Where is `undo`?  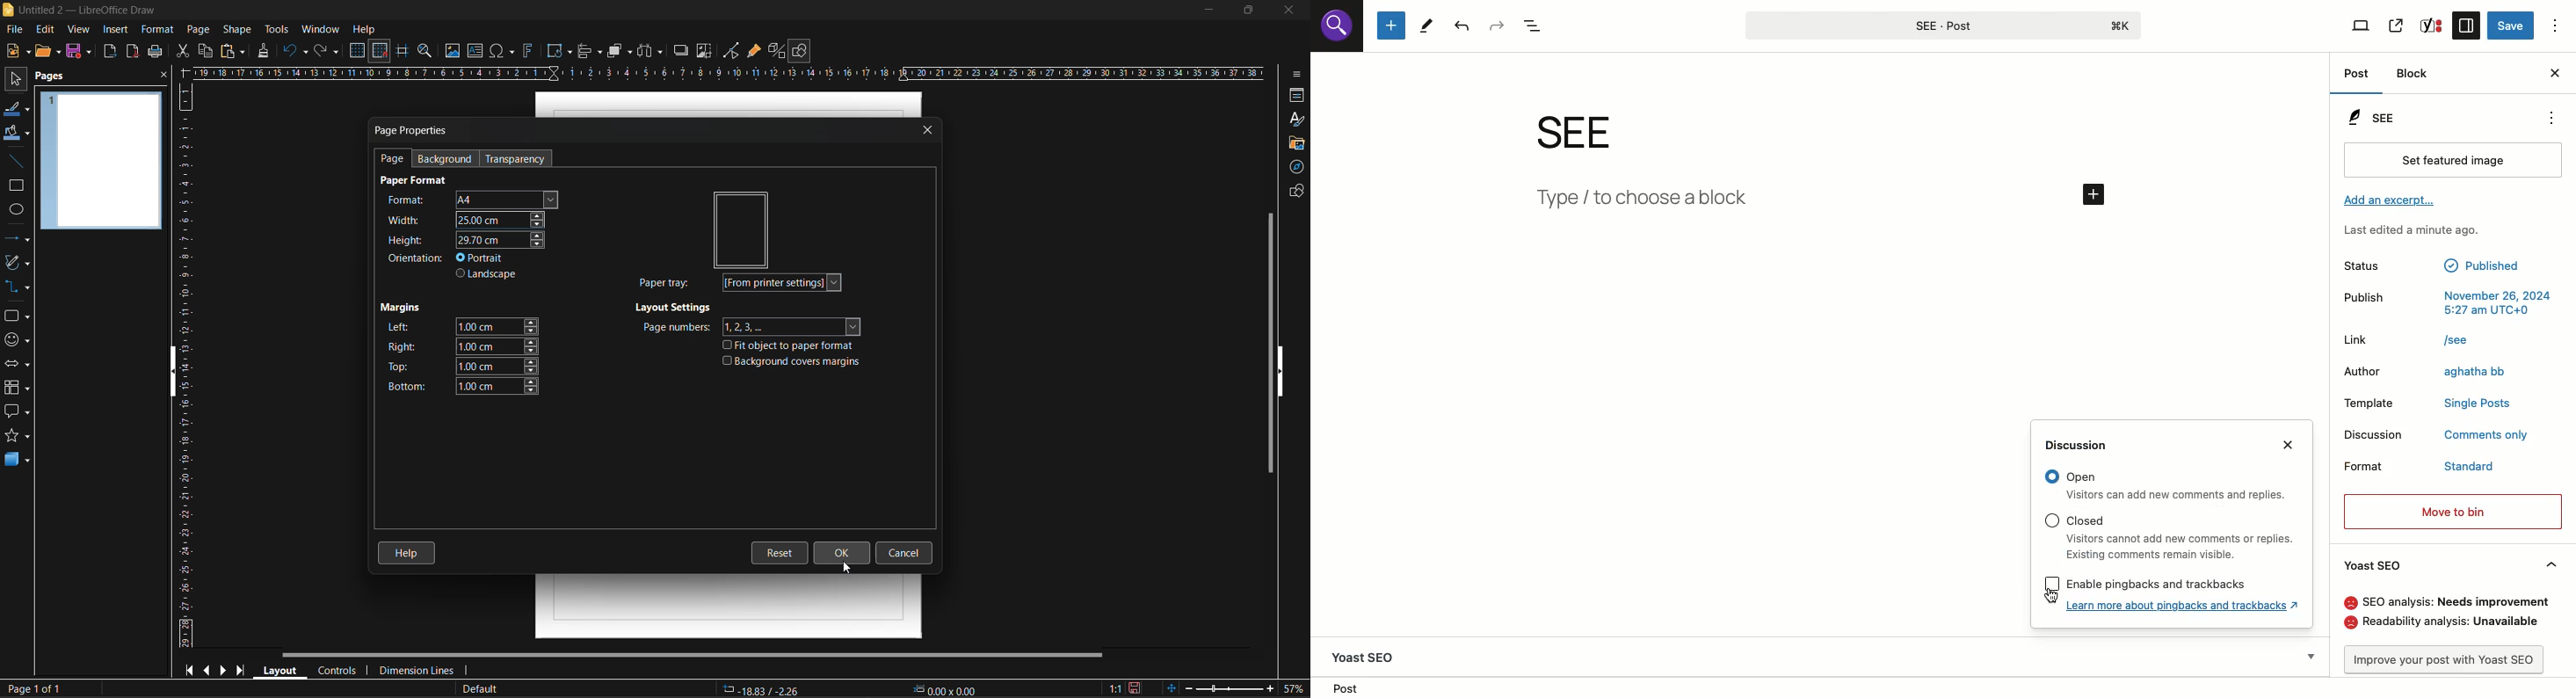 undo is located at coordinates (297, 53).